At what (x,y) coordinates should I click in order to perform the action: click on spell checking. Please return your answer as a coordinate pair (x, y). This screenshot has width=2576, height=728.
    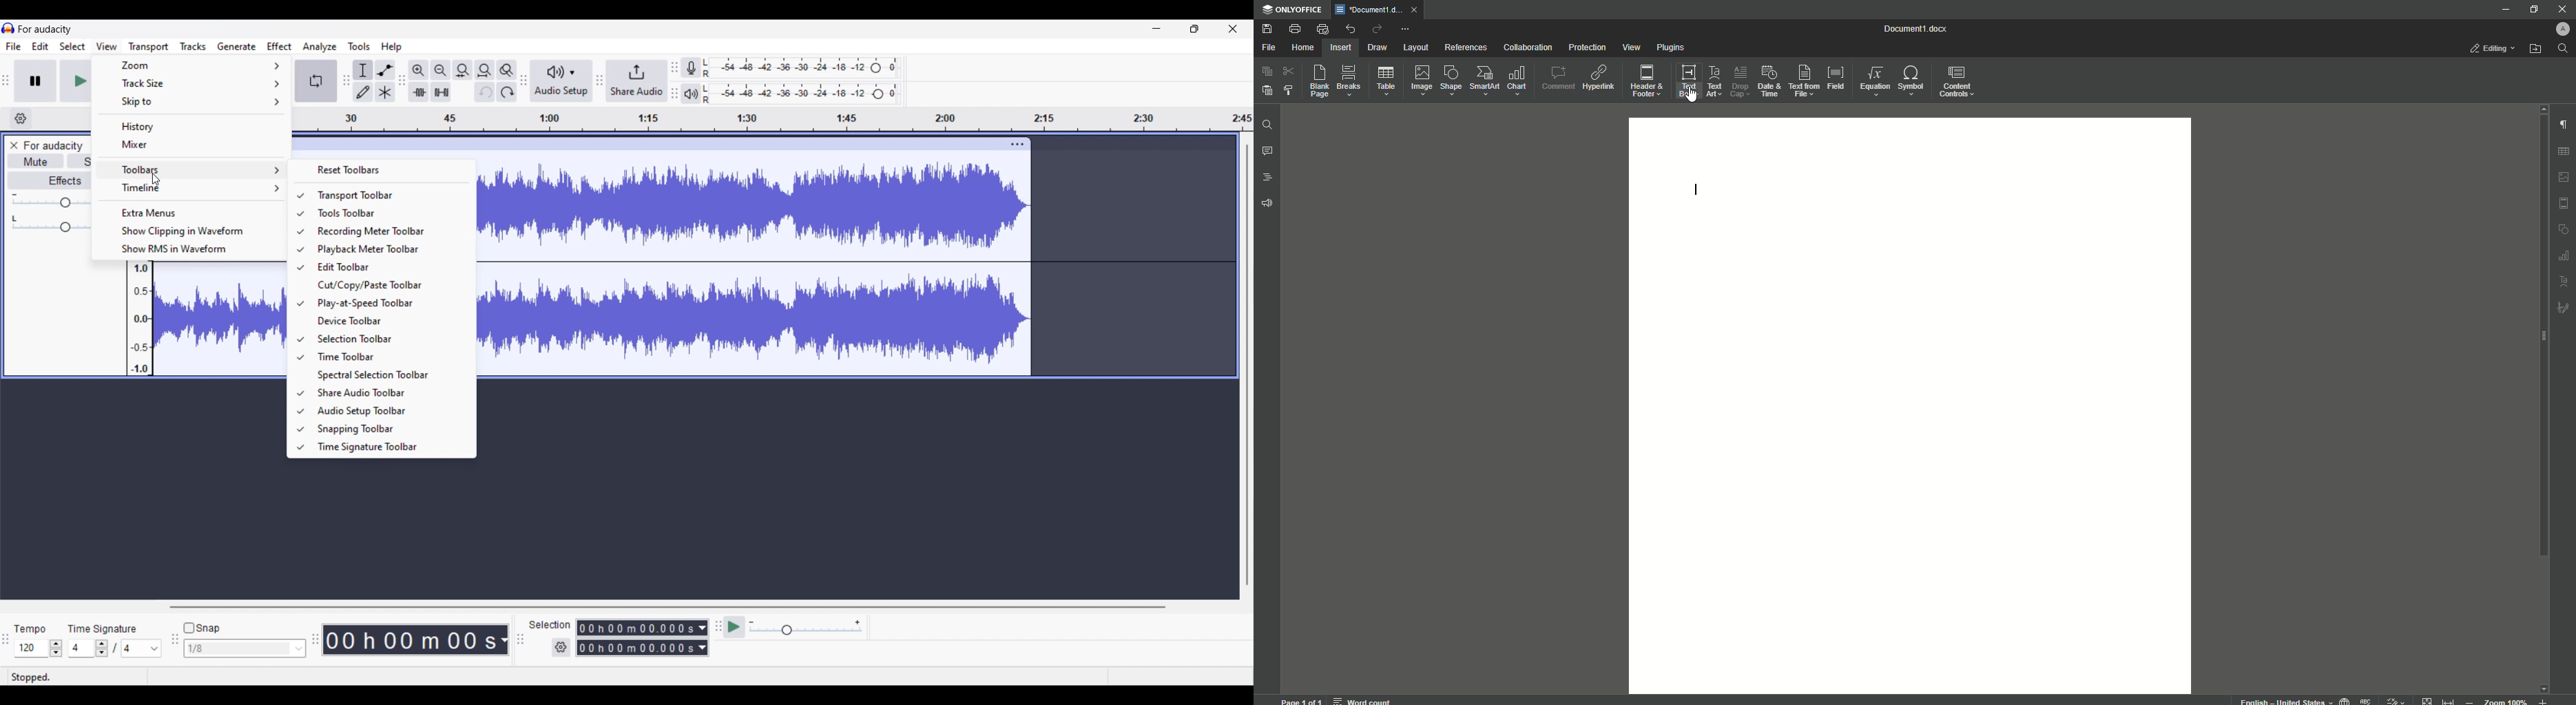
    Looking at the image, I should click on (2367, 700).